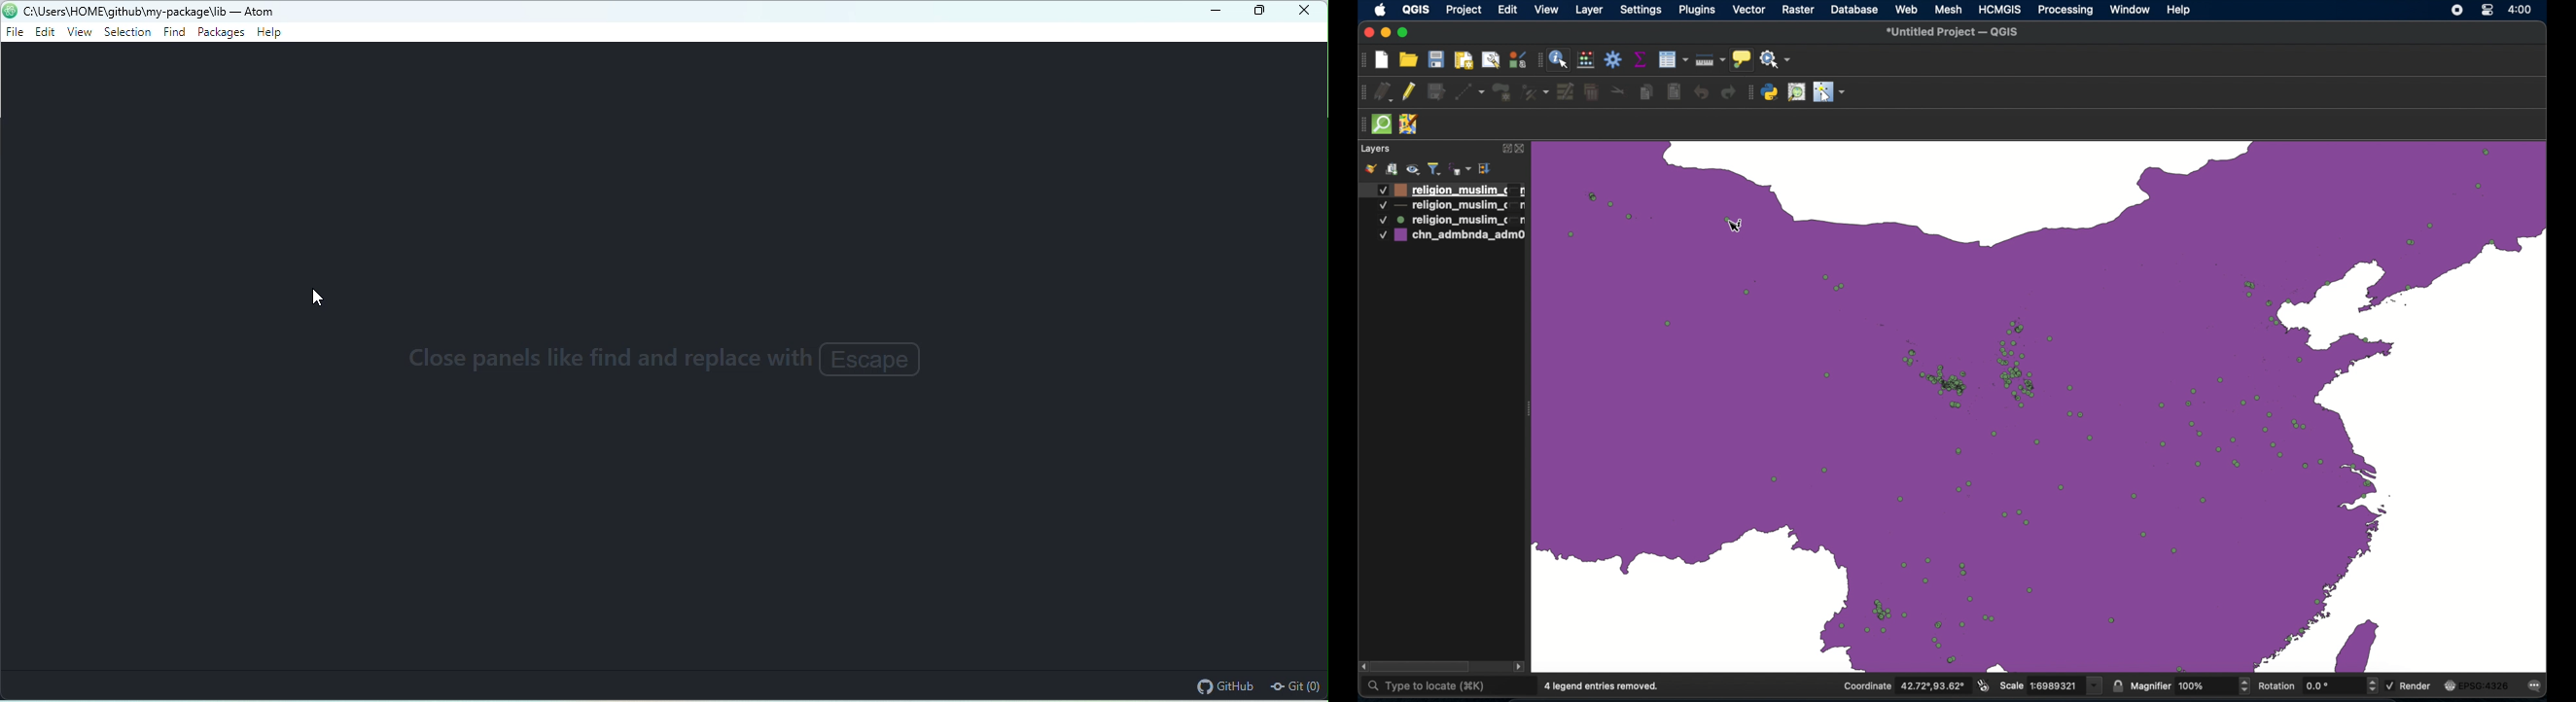 Image resolution: width=2576 pixels, height=728 pixels. Describe the element at coordinates (1614, 60) in the screenshot. I see `toolbox` at that location.